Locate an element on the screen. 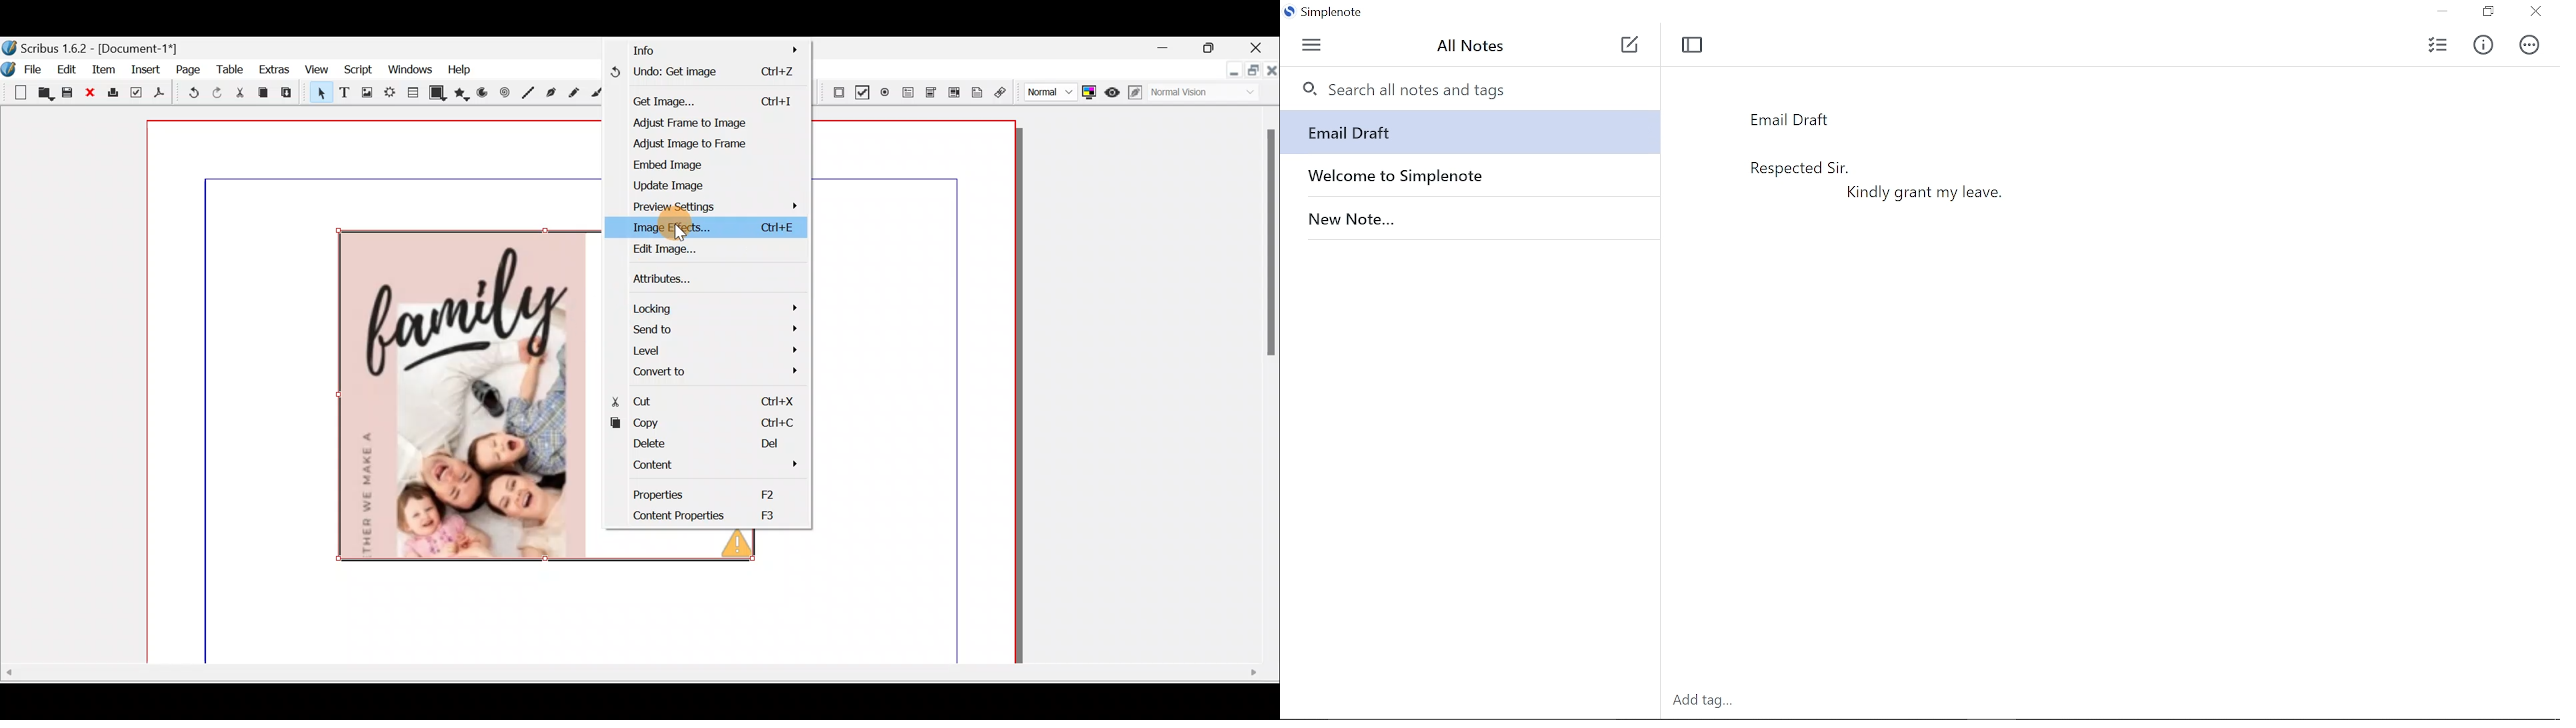 The height and width of the screenshot is (728, 2576). Attributes is located at coordinates (691, 276).